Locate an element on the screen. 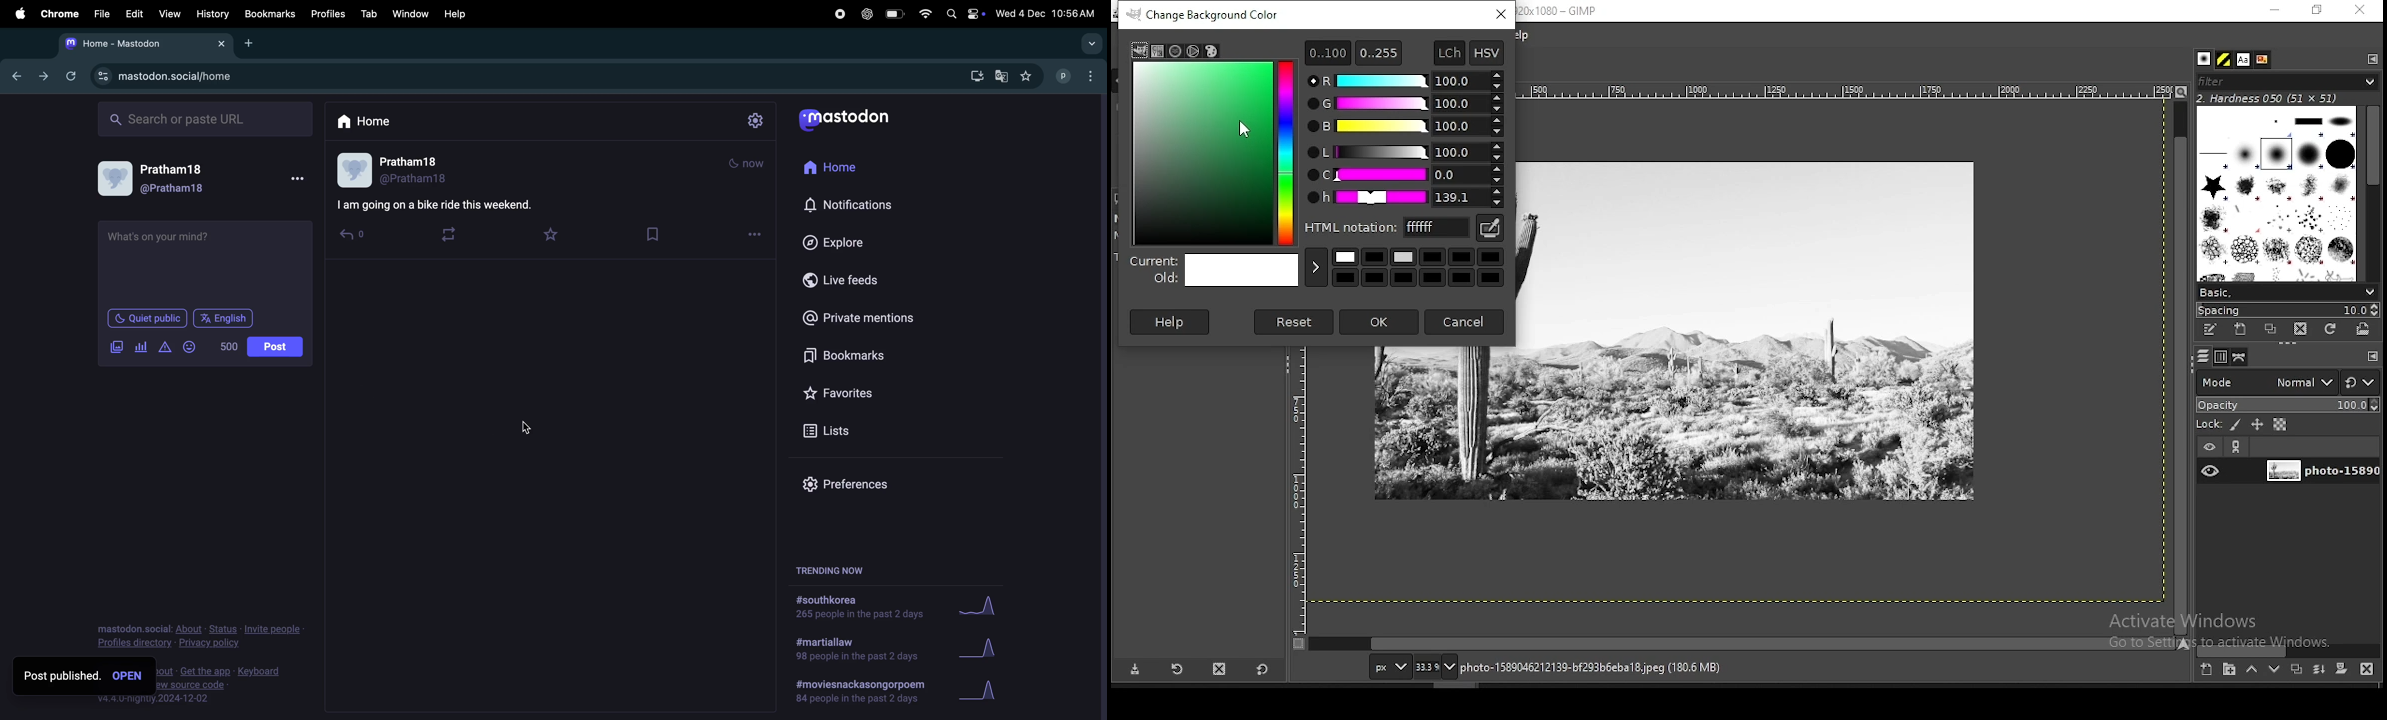 This screenshot has width=2408, height=728. zoom level is located at coordinates (1436, 666).